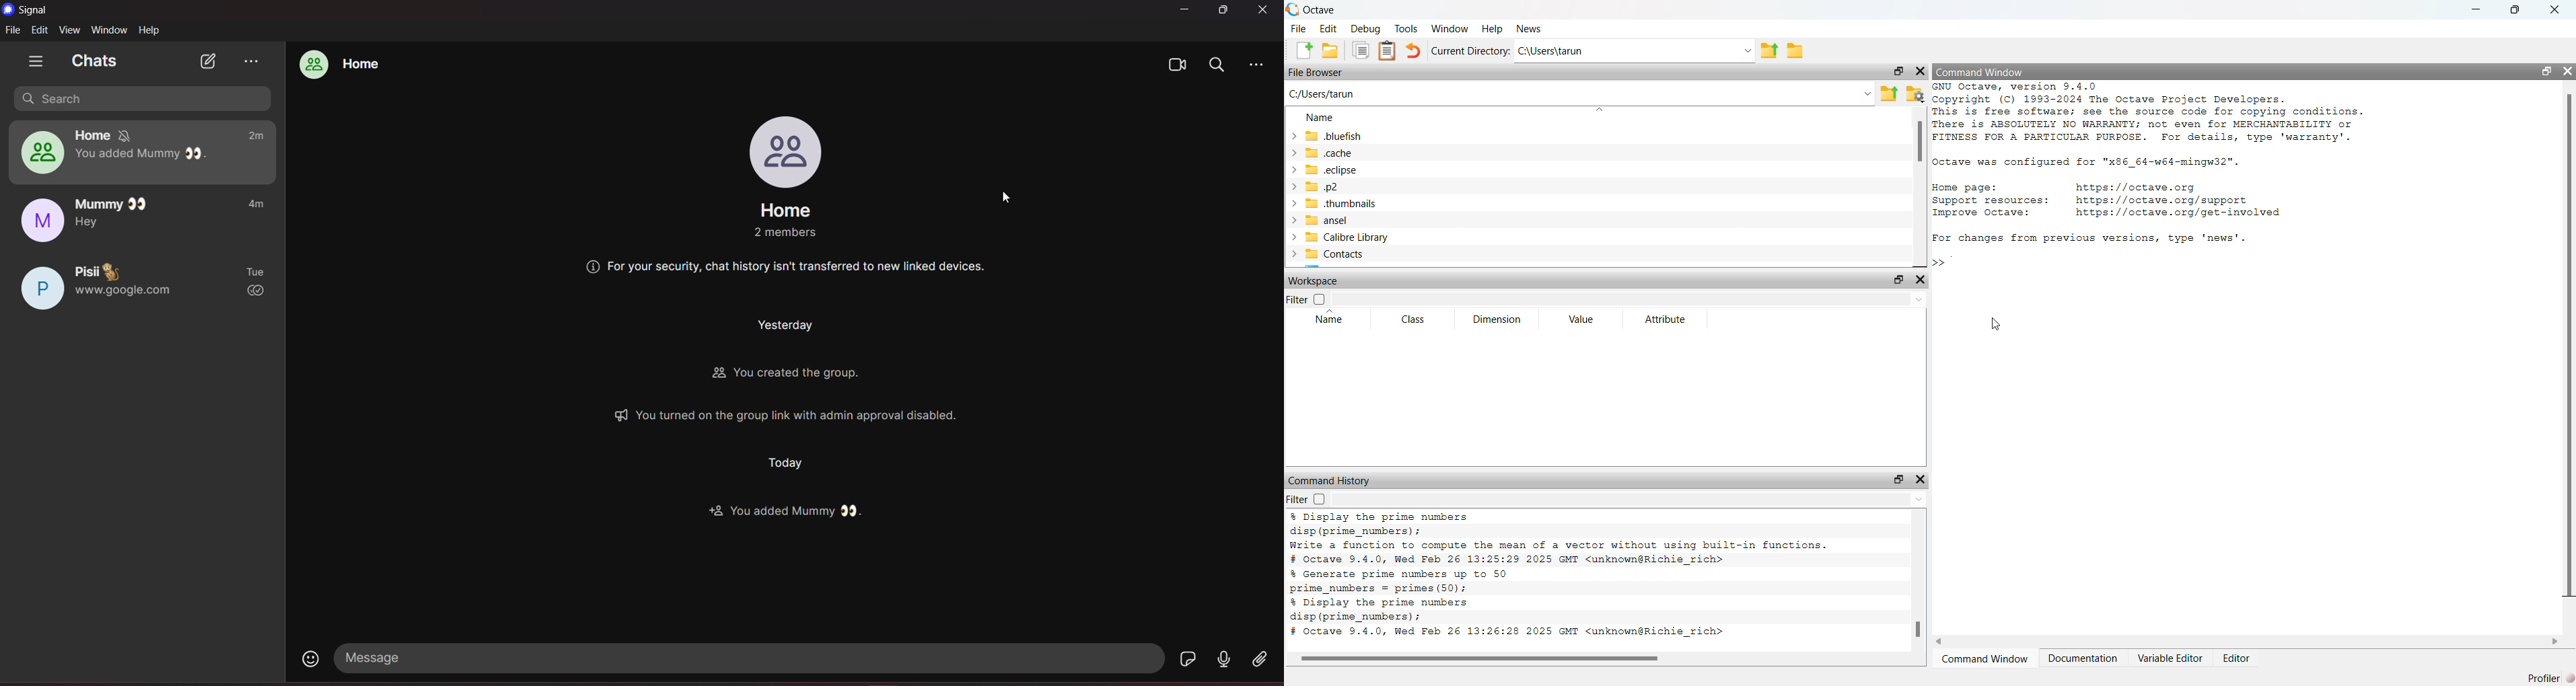 Image resolution: width=2576 pixels, height=700 pixels. Describe the element at coordinates (1985, 658) in the screenshot. I see `Command Window` at that location.